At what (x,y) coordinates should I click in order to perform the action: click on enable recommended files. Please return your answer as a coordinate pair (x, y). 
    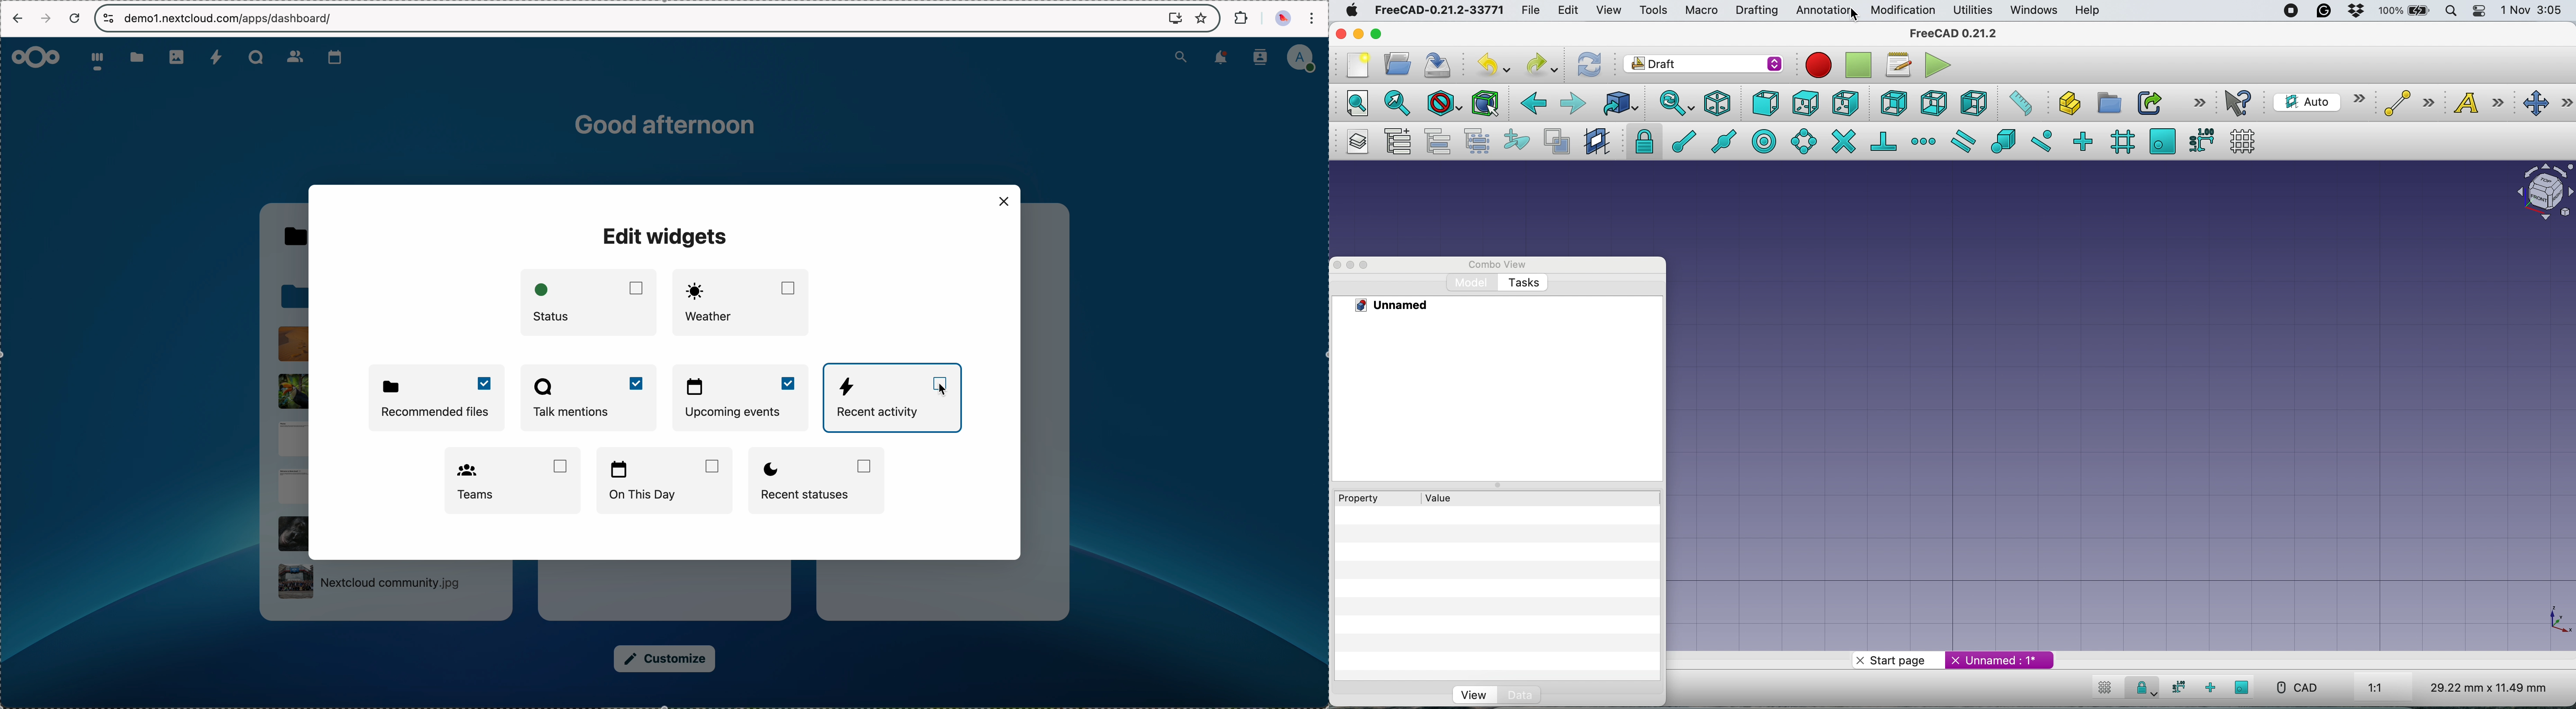
    Looking at the image, I should click on (439, 398).